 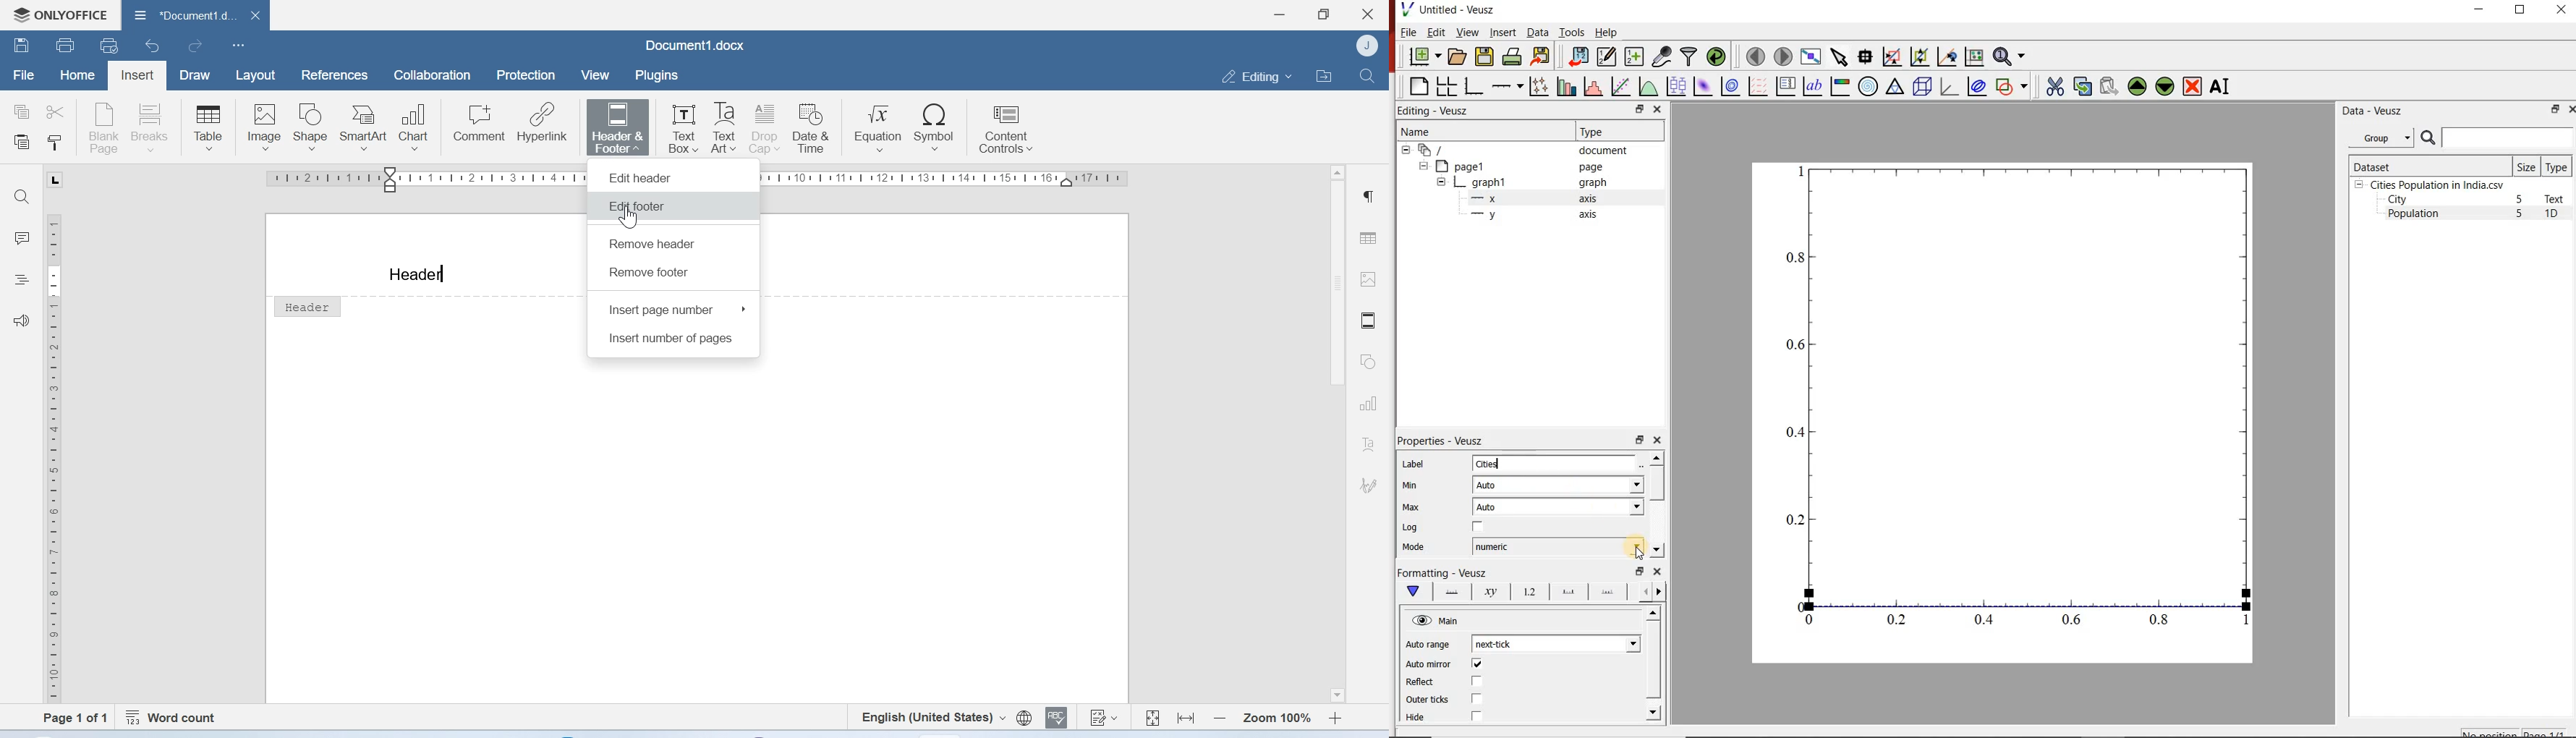 I want to click on Onlyoffice, so click(x=59, y=13).